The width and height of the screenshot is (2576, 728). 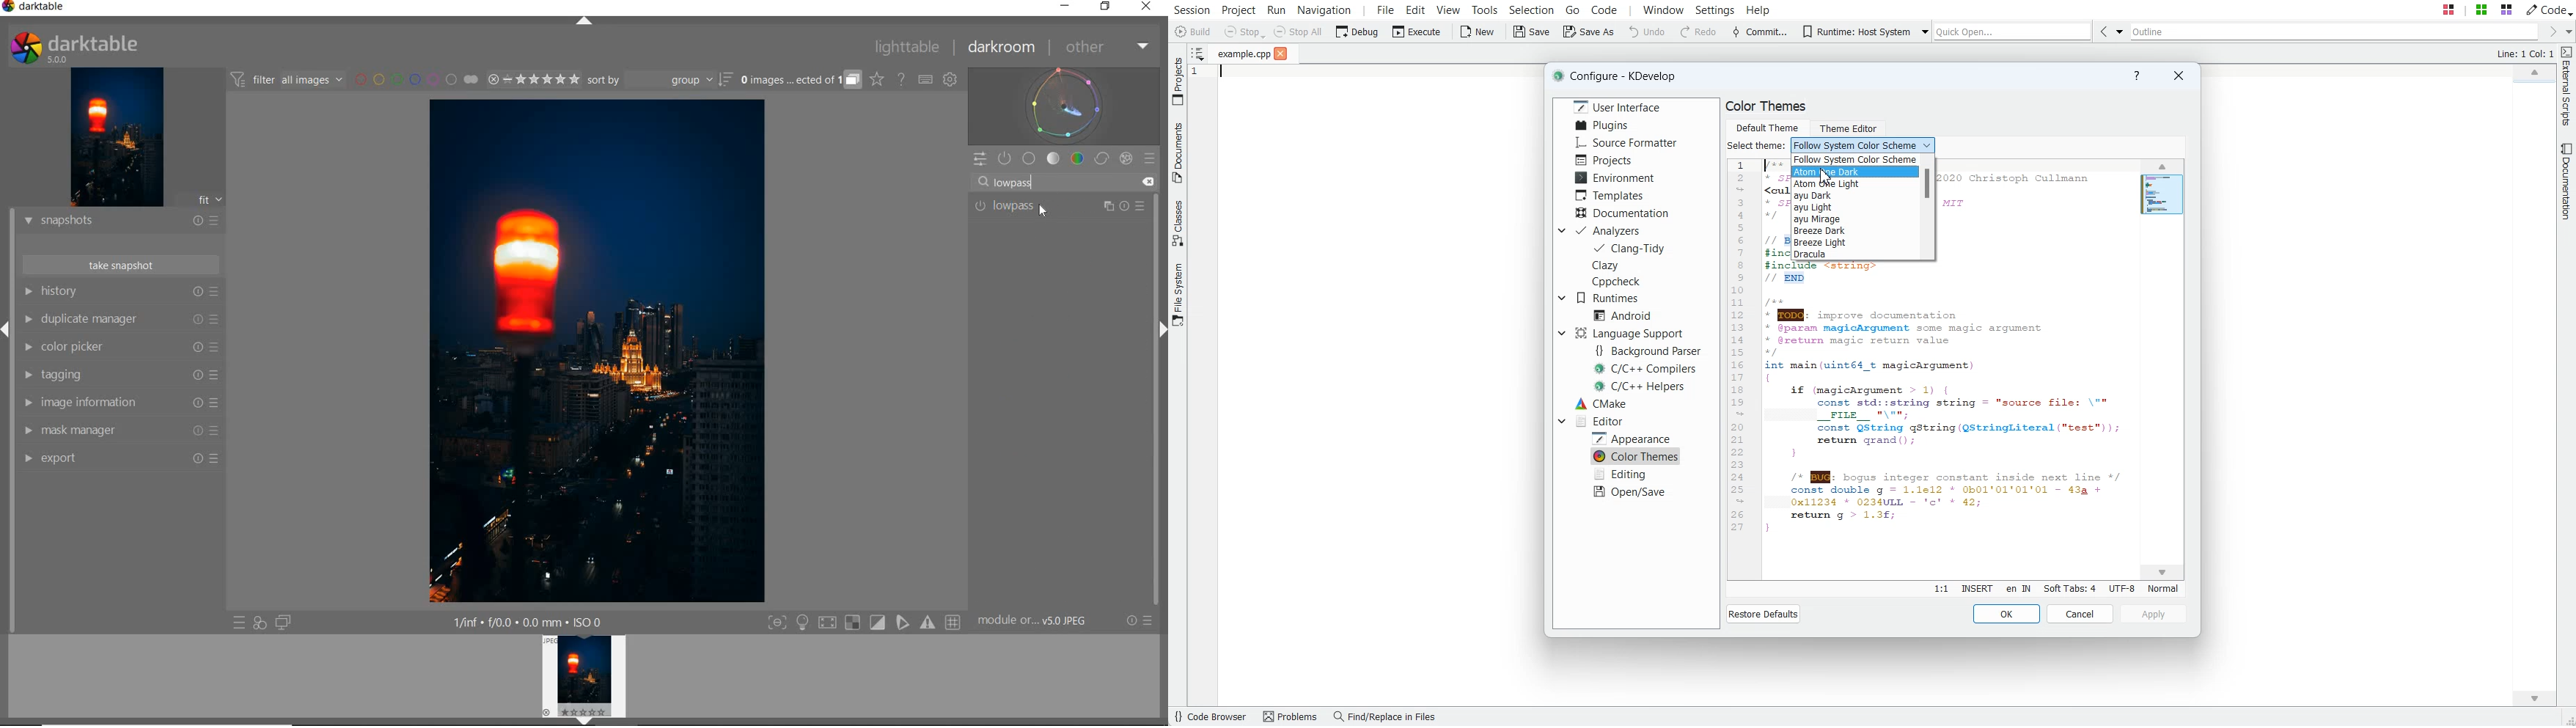 I want to click on Preset and reset, so click(x=1109, y=207).